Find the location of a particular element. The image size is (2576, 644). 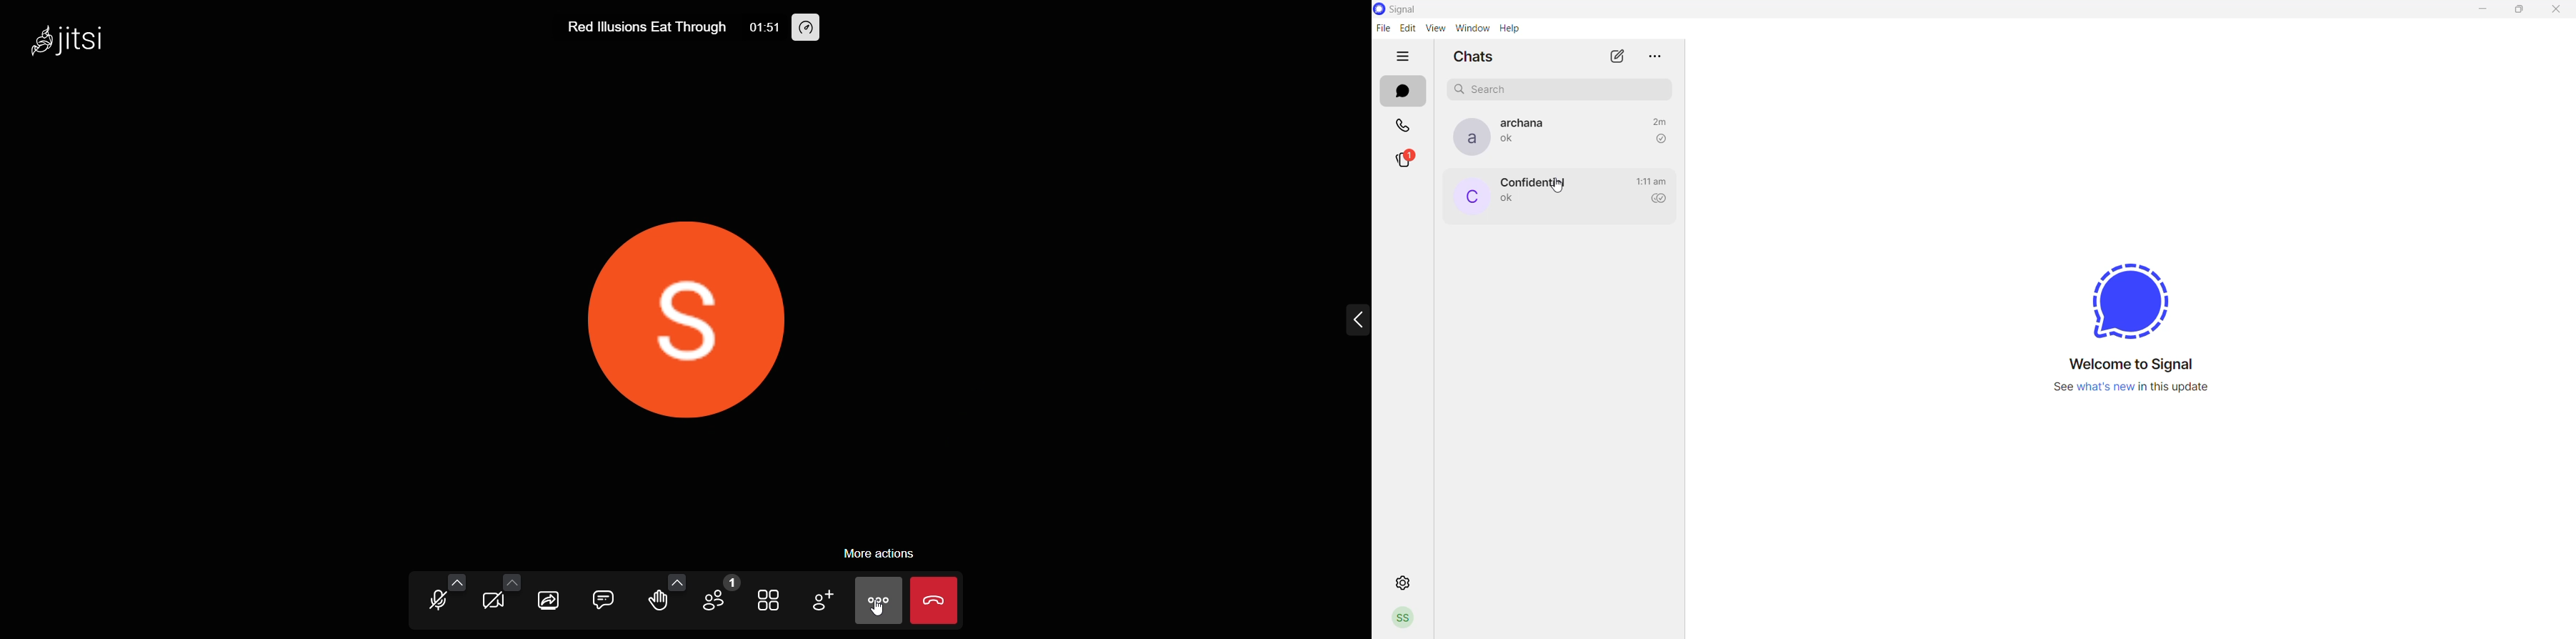

file is located at coordinates (1382, 30).